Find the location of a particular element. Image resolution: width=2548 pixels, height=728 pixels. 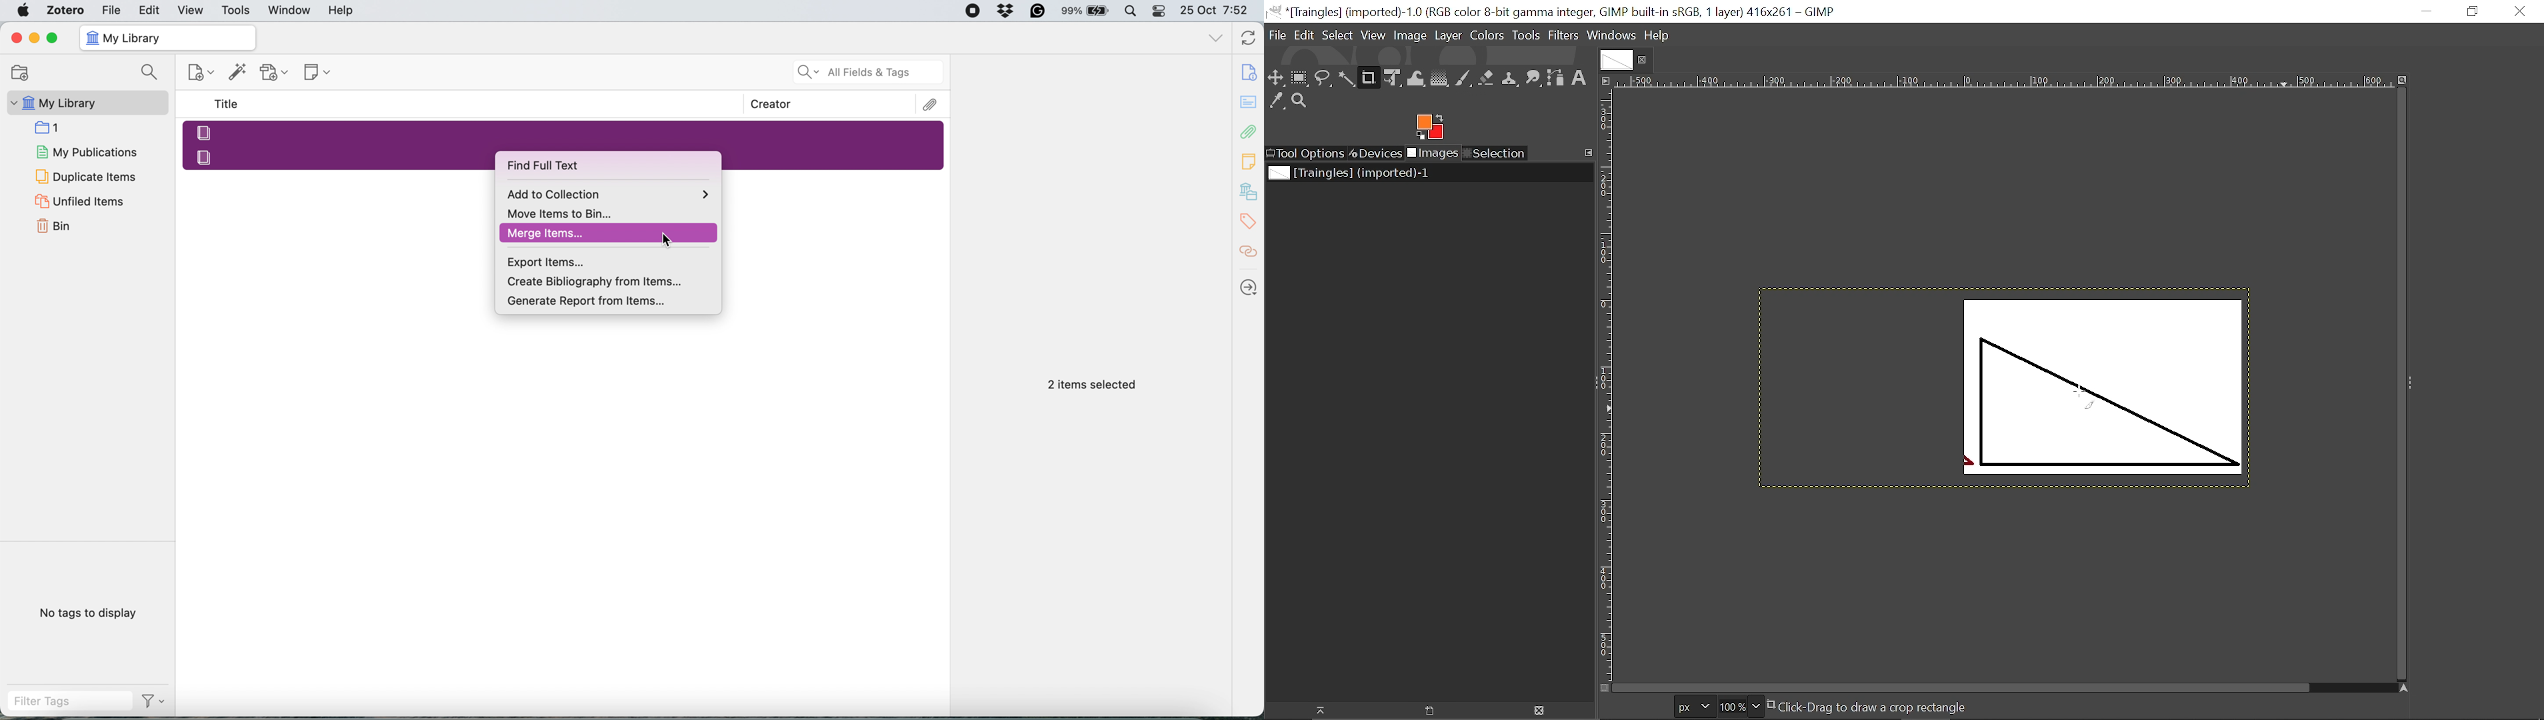

notes is located at coordinates (1250, 103).